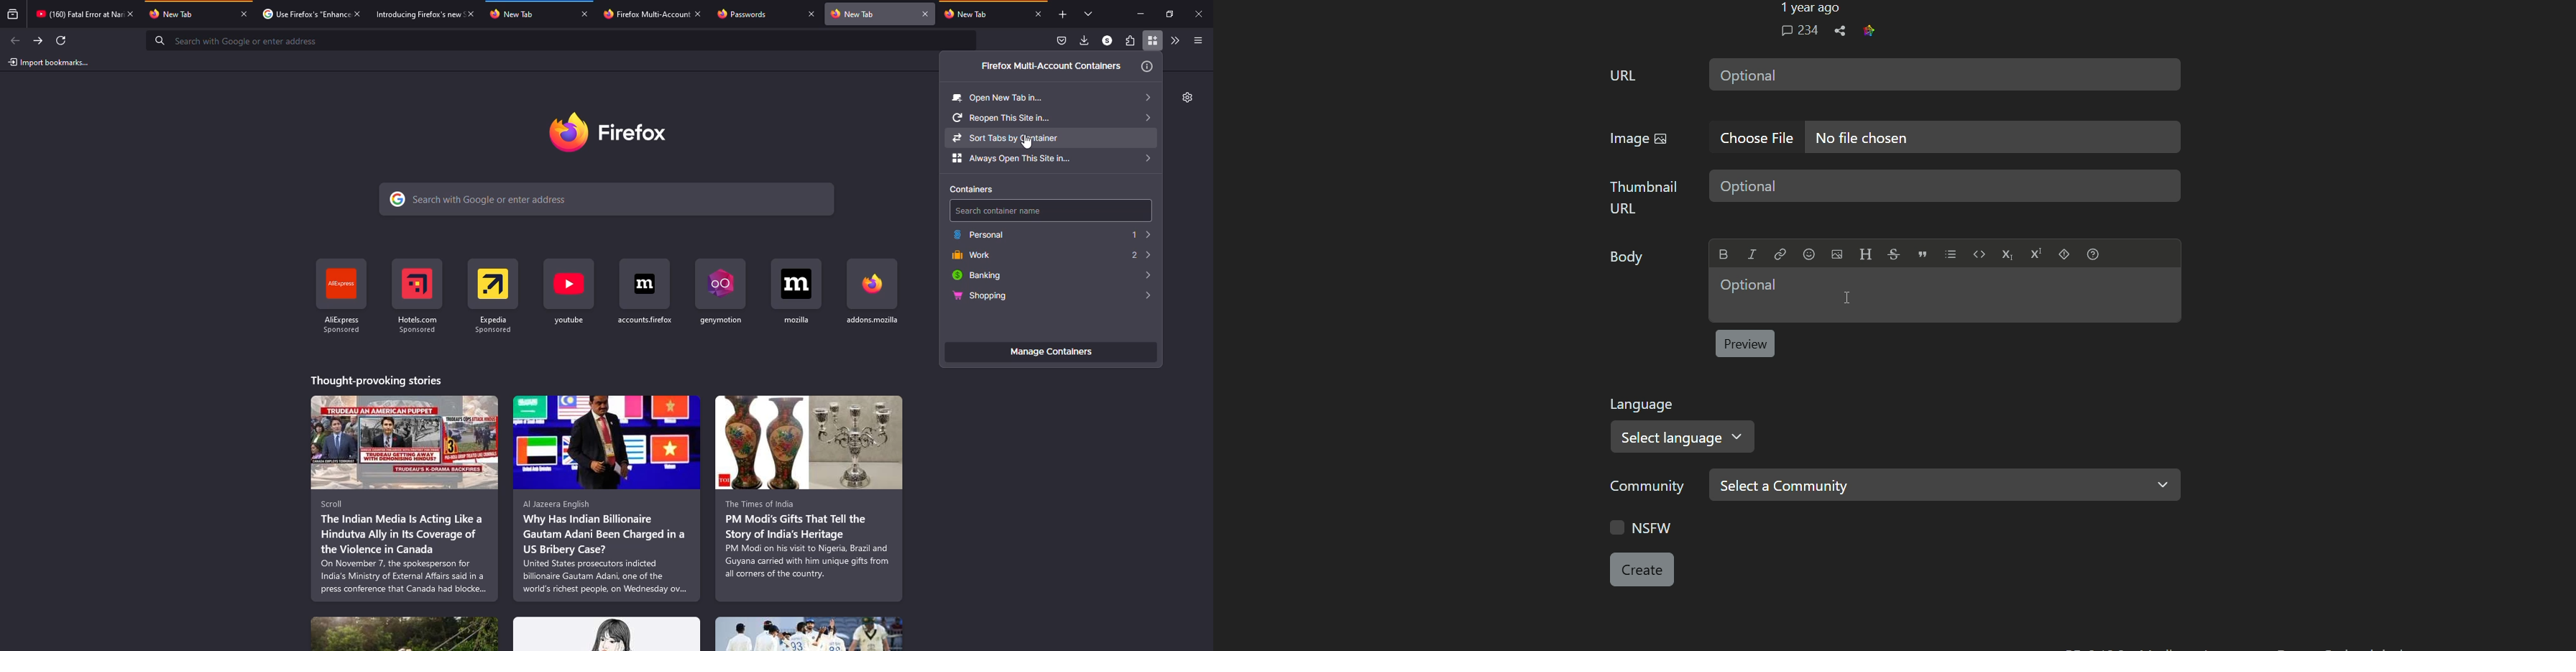  What do you see at coordinates (1039, 13) in the screenshot?
I see `close` at bounding box center [1039, 13].